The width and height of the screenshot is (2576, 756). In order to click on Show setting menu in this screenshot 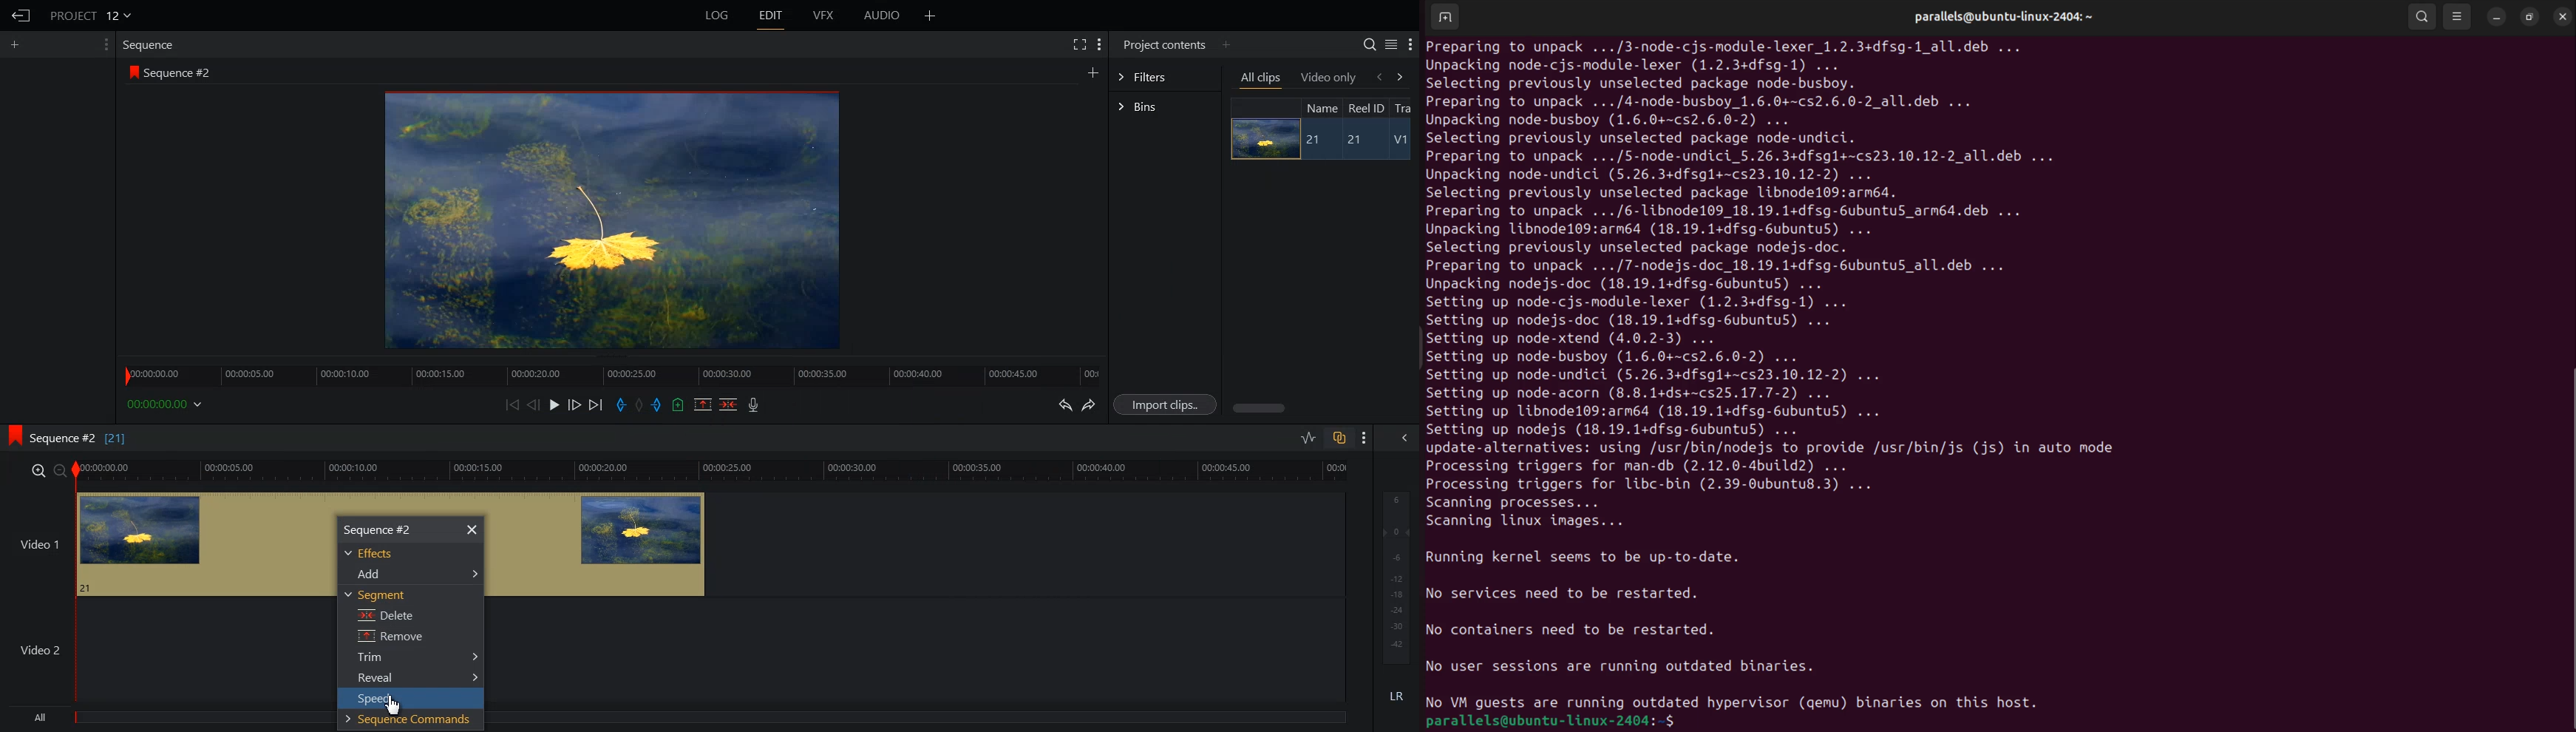, I will do `click(1099, 44)`.